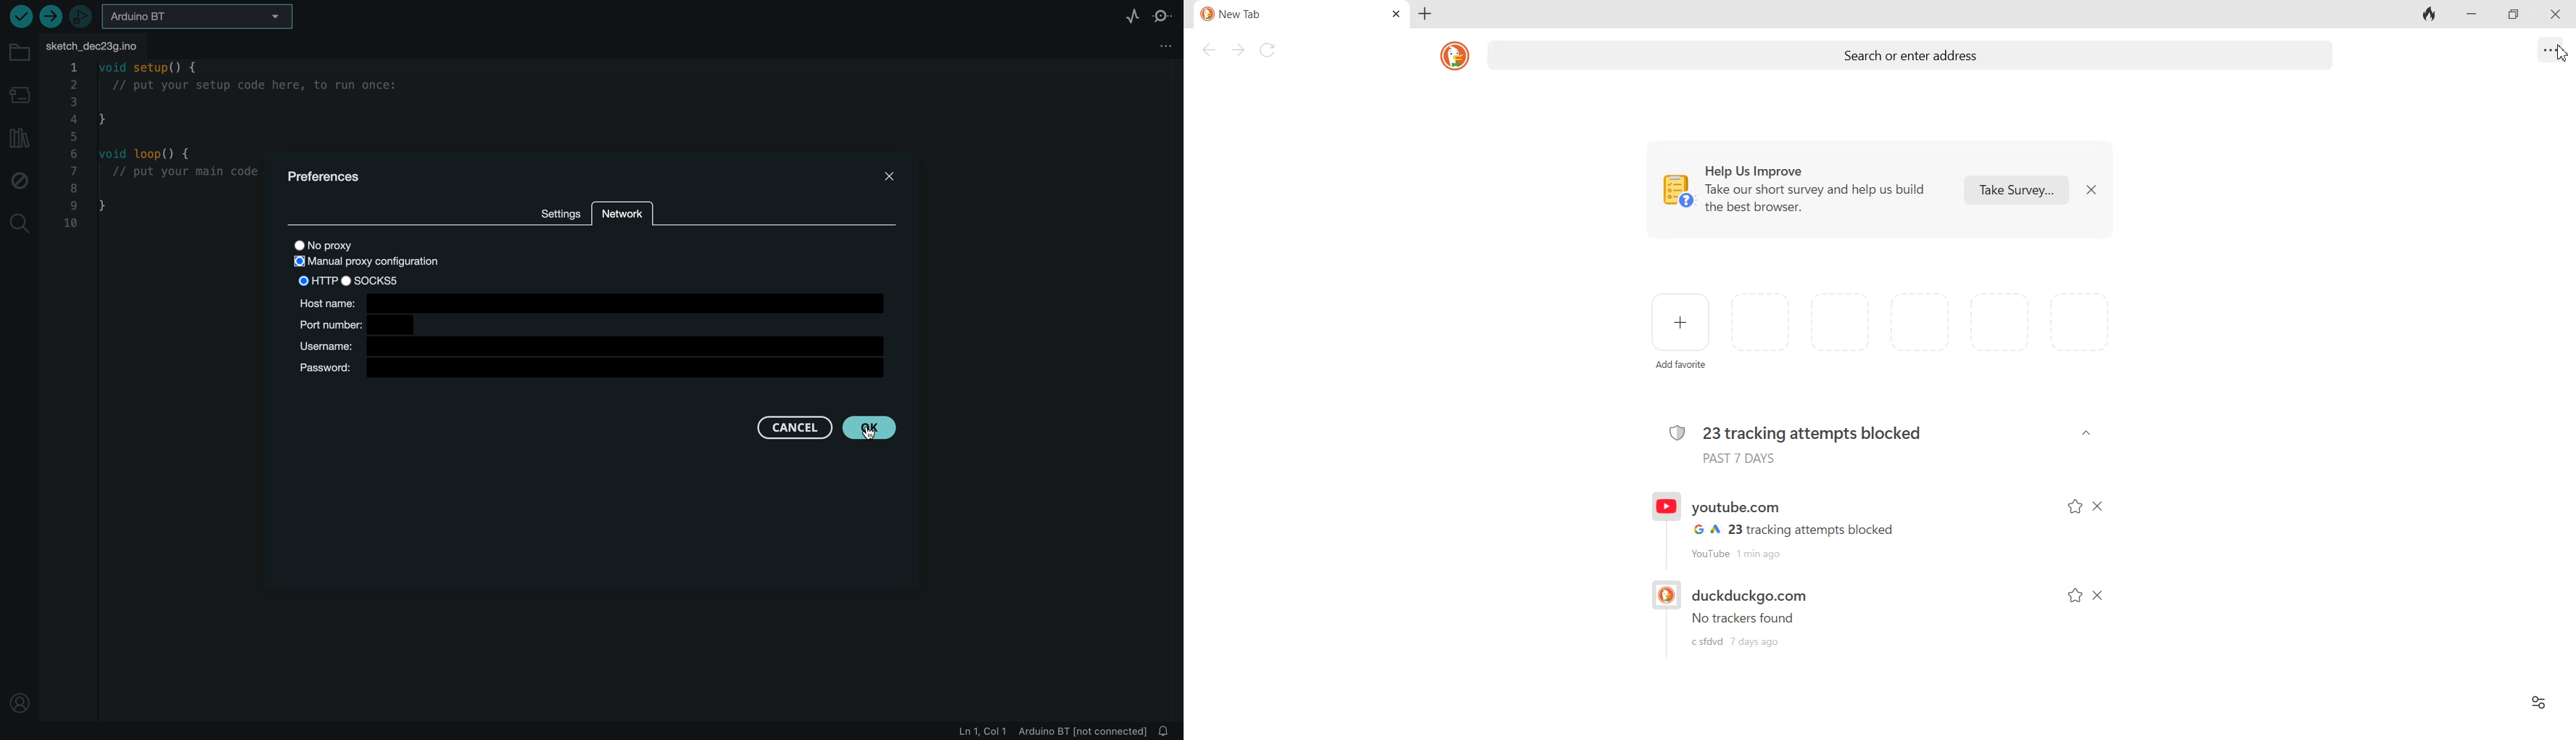 The image size is (2576, 756). What do you see at coordinates (2430, 15) in the screenshot?
I see `Fire button` at bounding box center [2430, 15].